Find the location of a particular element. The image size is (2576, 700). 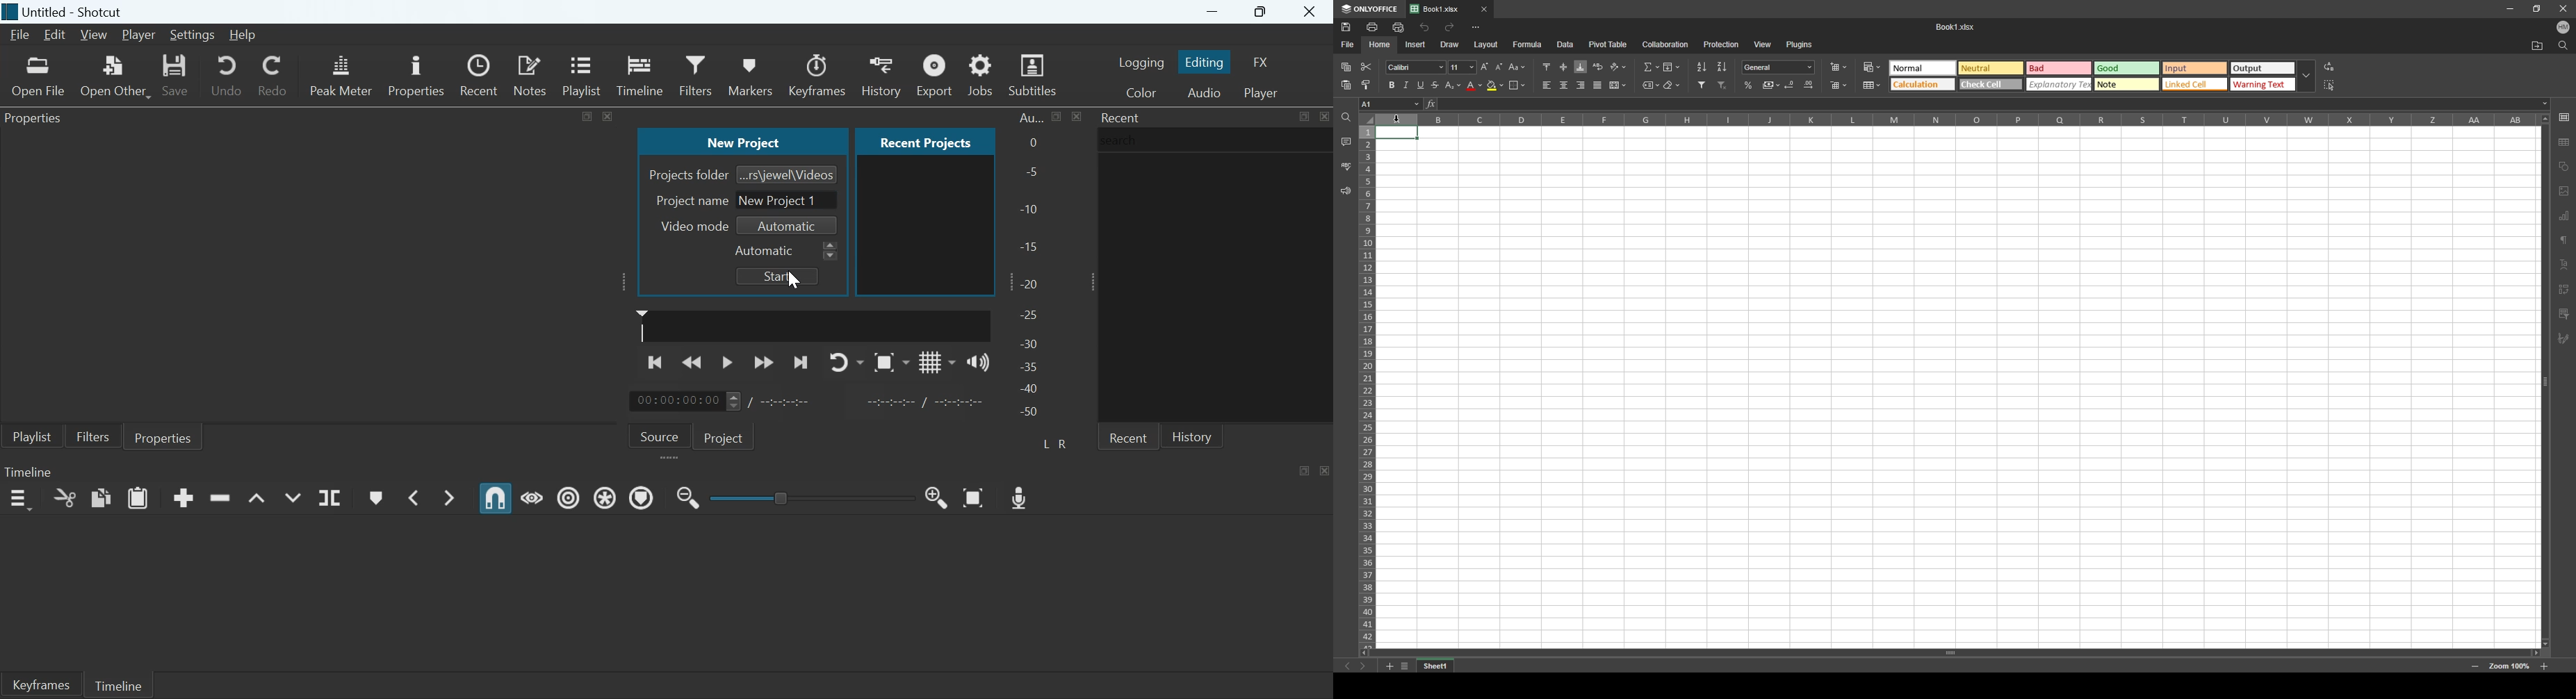

C:\Users\jewel\Videos is located at coordinates (788, 174).